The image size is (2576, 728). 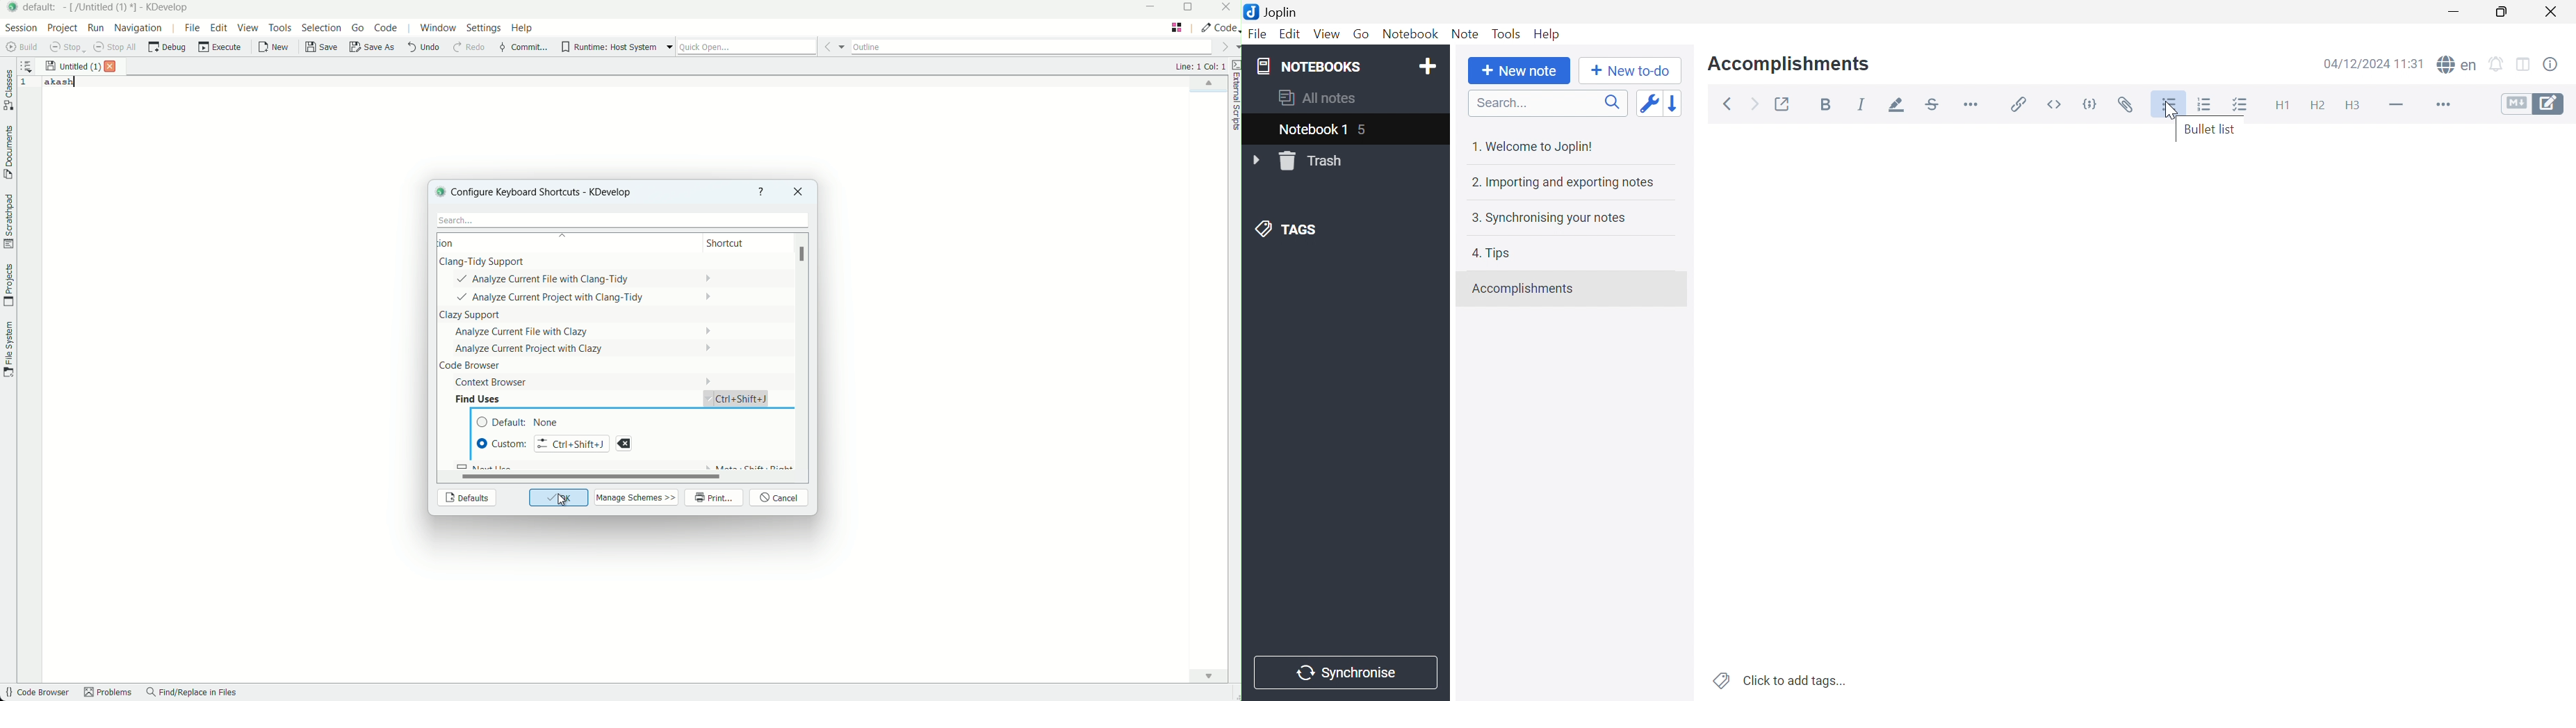 What do you see at coordinates (2457, 65) in the screenshot?
I see `spell checker` at bounding box center [2457, 65].